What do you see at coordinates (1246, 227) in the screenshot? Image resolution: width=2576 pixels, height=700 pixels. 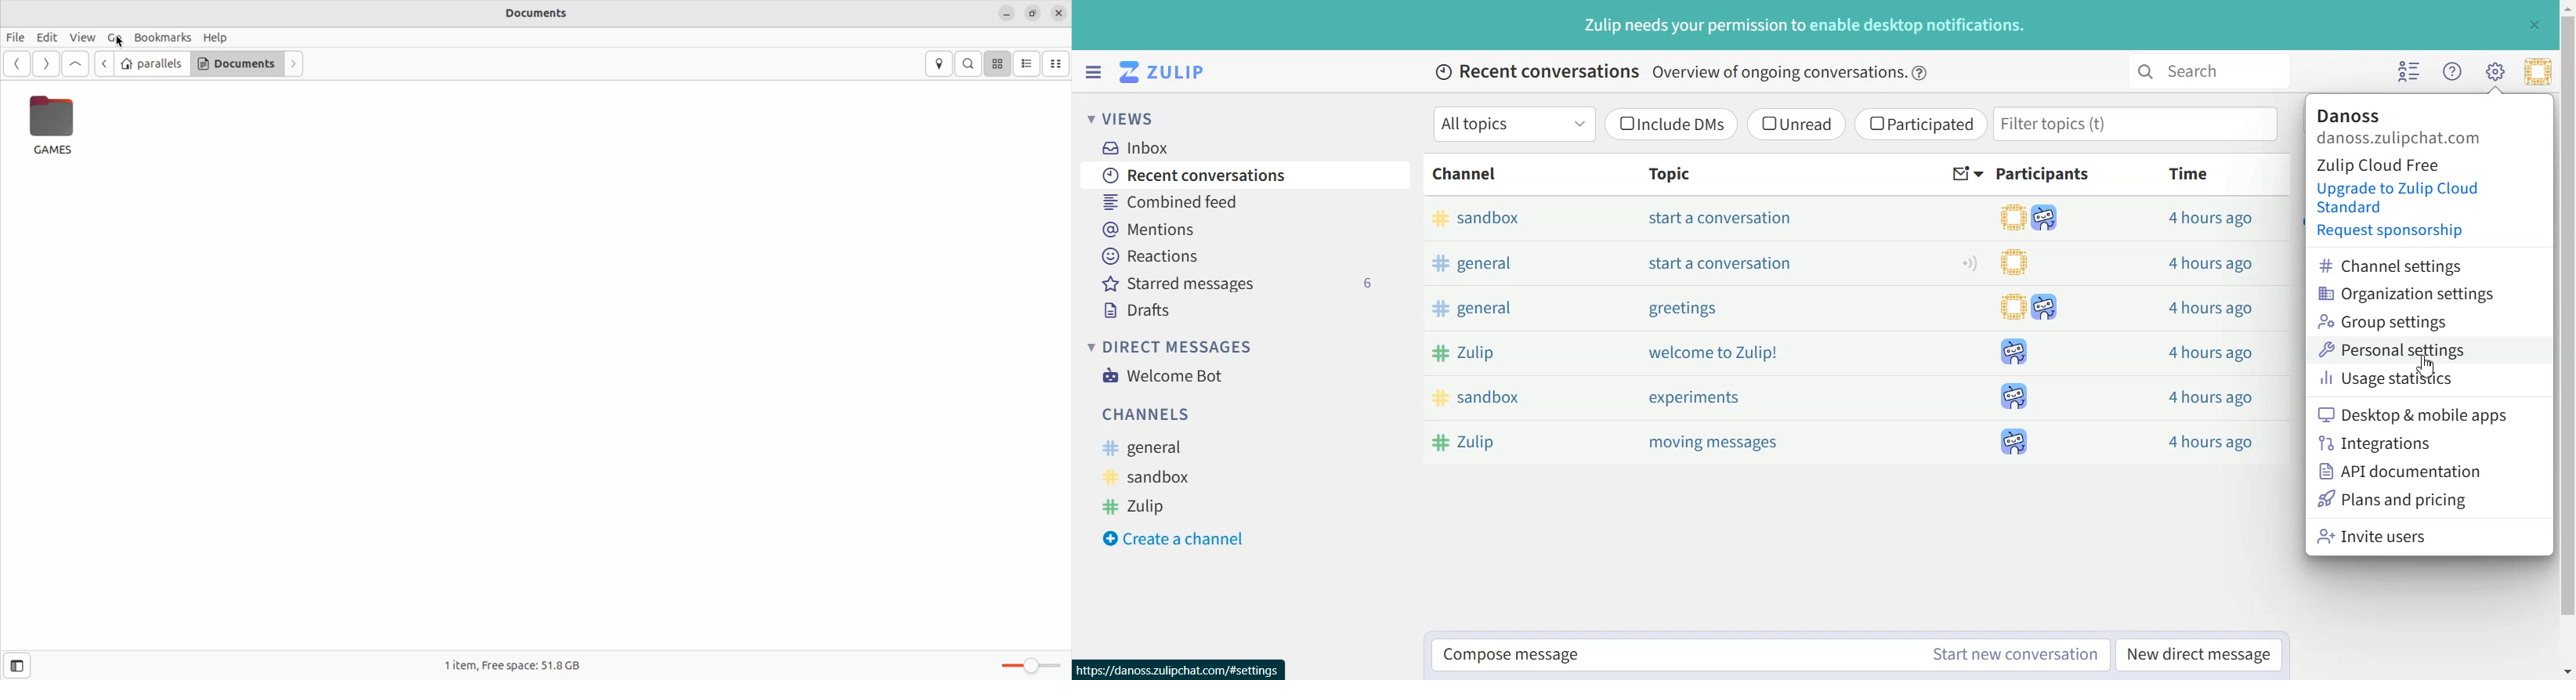 I see `Mentions` at bounding box center [1246, 227].